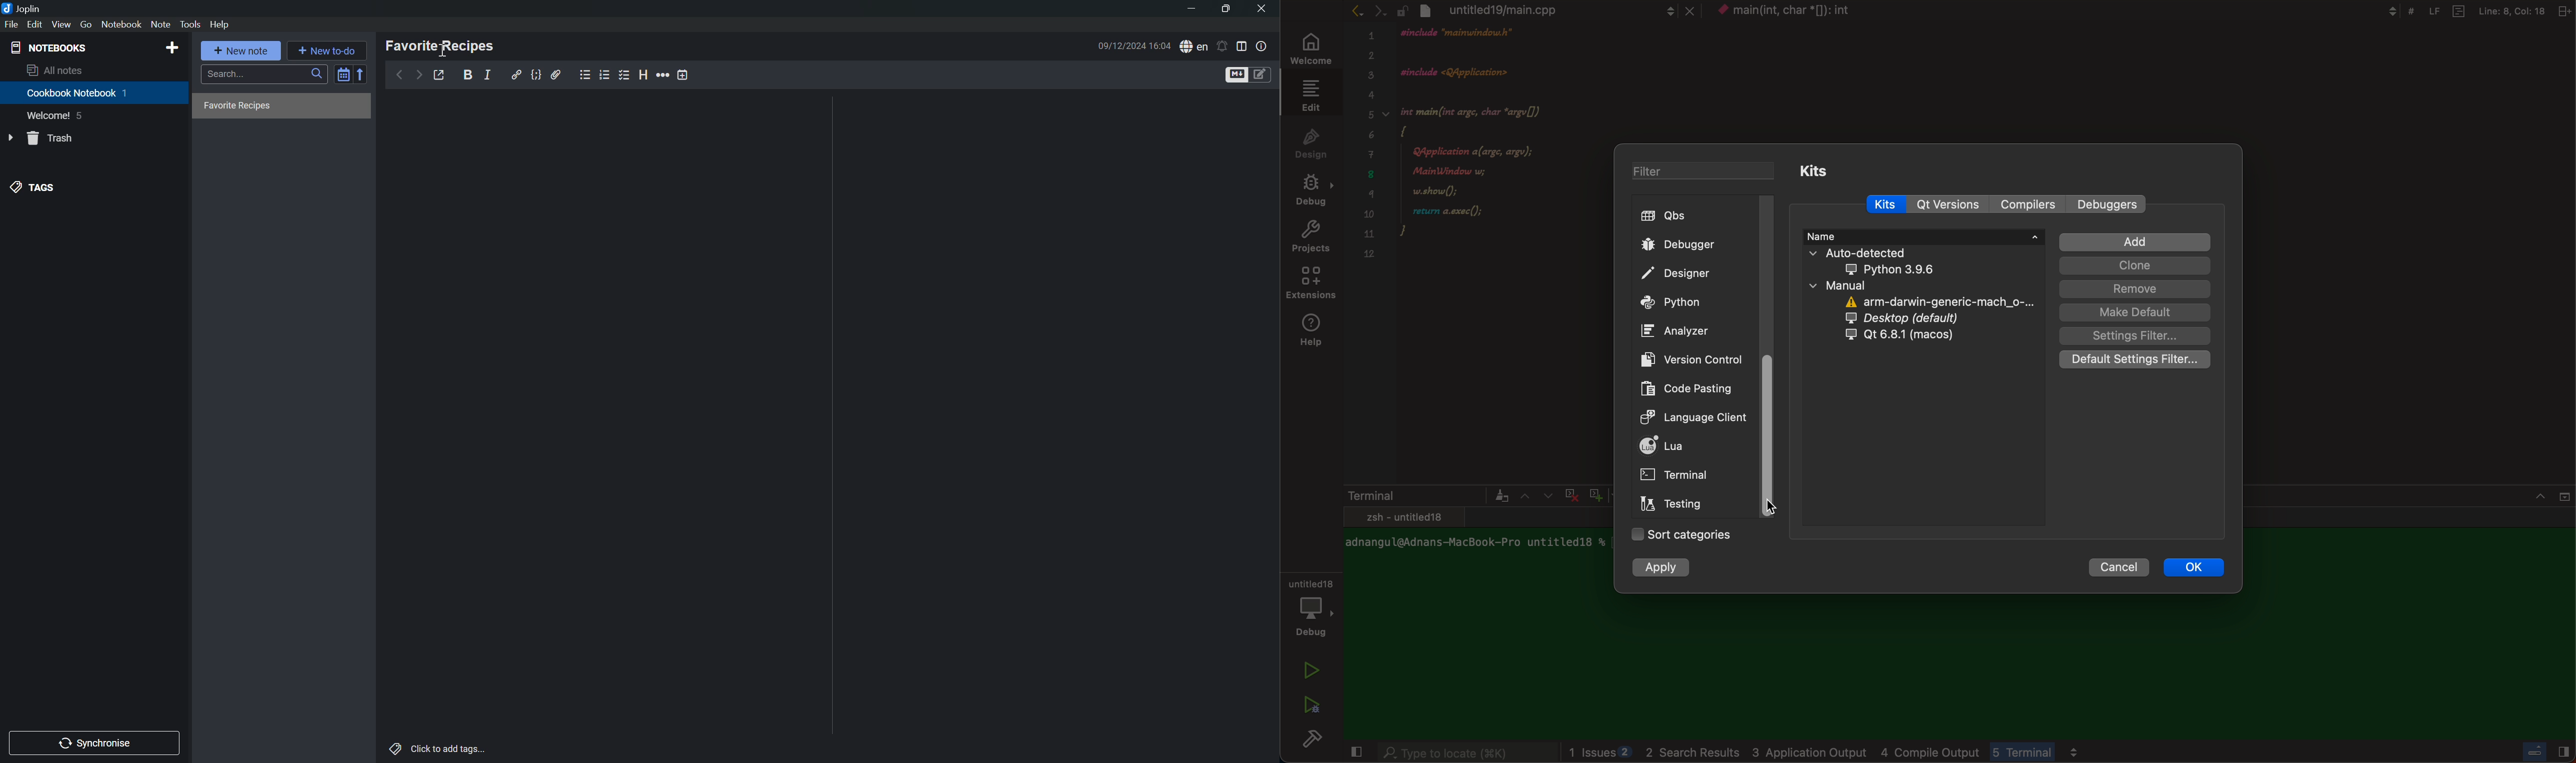 The height and width of the screenshot is (784, 2576). Describe the element at coordinates (1696, 244) in the screenshot. I see `debugger` at that location.